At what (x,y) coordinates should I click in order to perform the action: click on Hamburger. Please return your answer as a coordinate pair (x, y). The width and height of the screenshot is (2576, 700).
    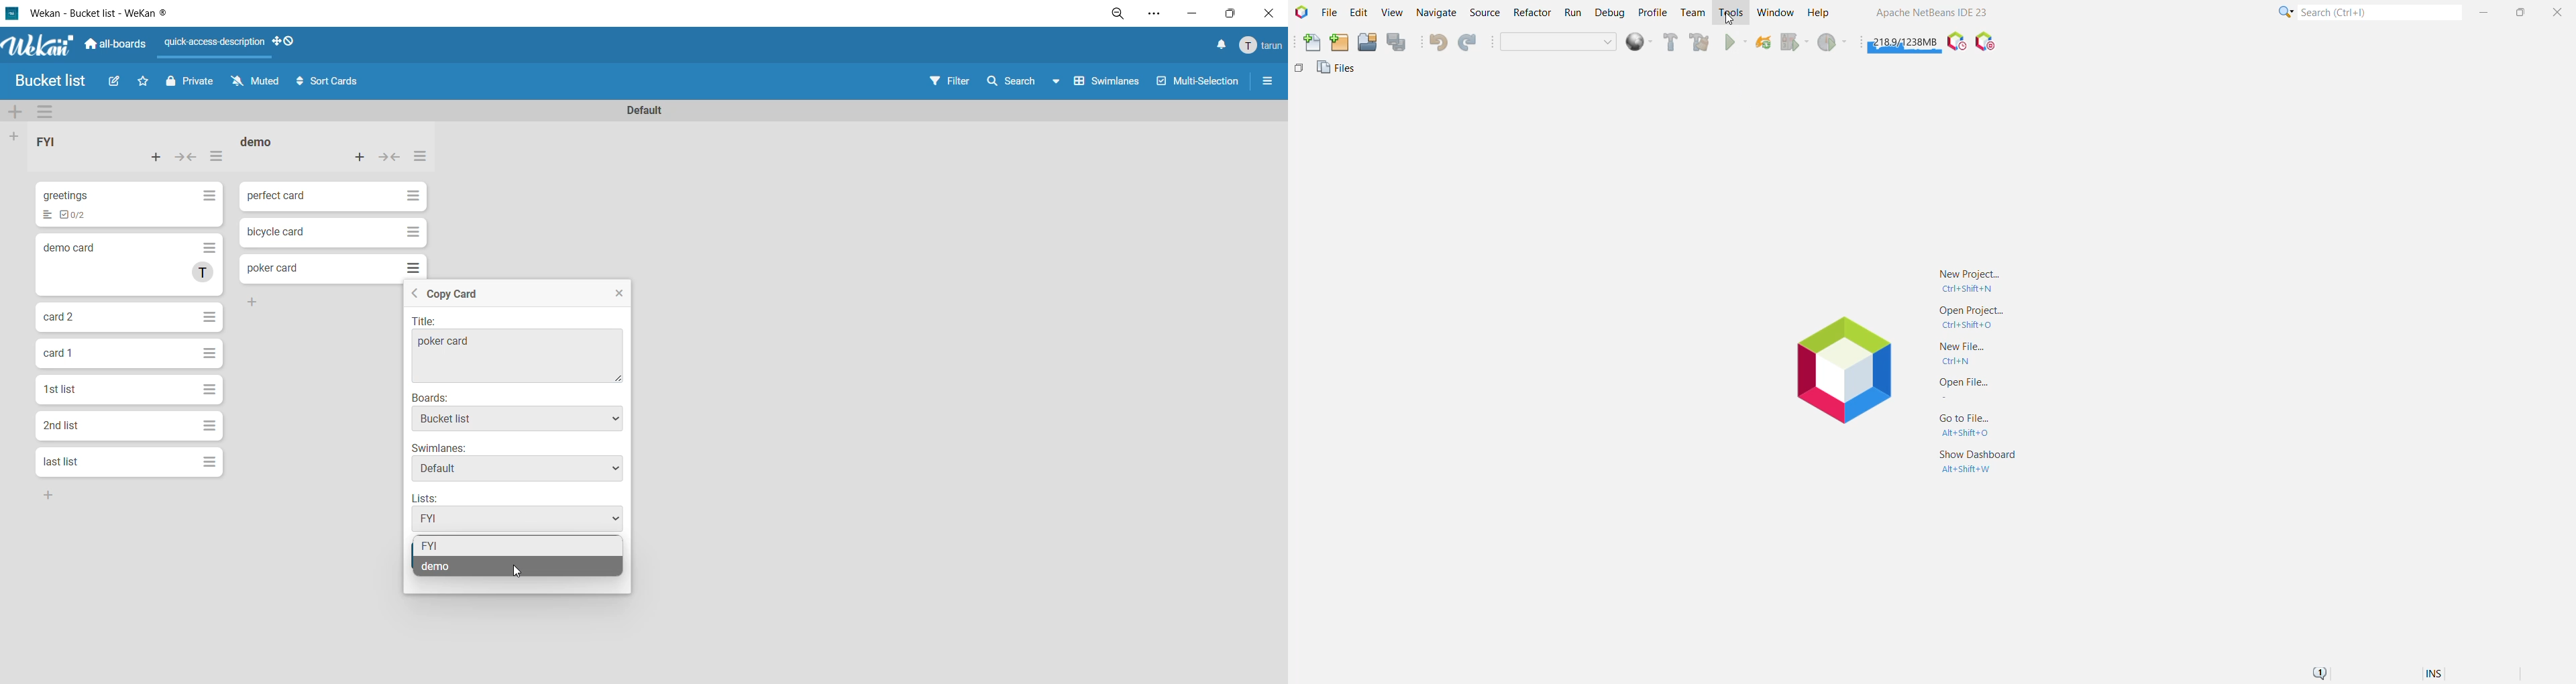
    Looking at the image, I should click on (210, 354).